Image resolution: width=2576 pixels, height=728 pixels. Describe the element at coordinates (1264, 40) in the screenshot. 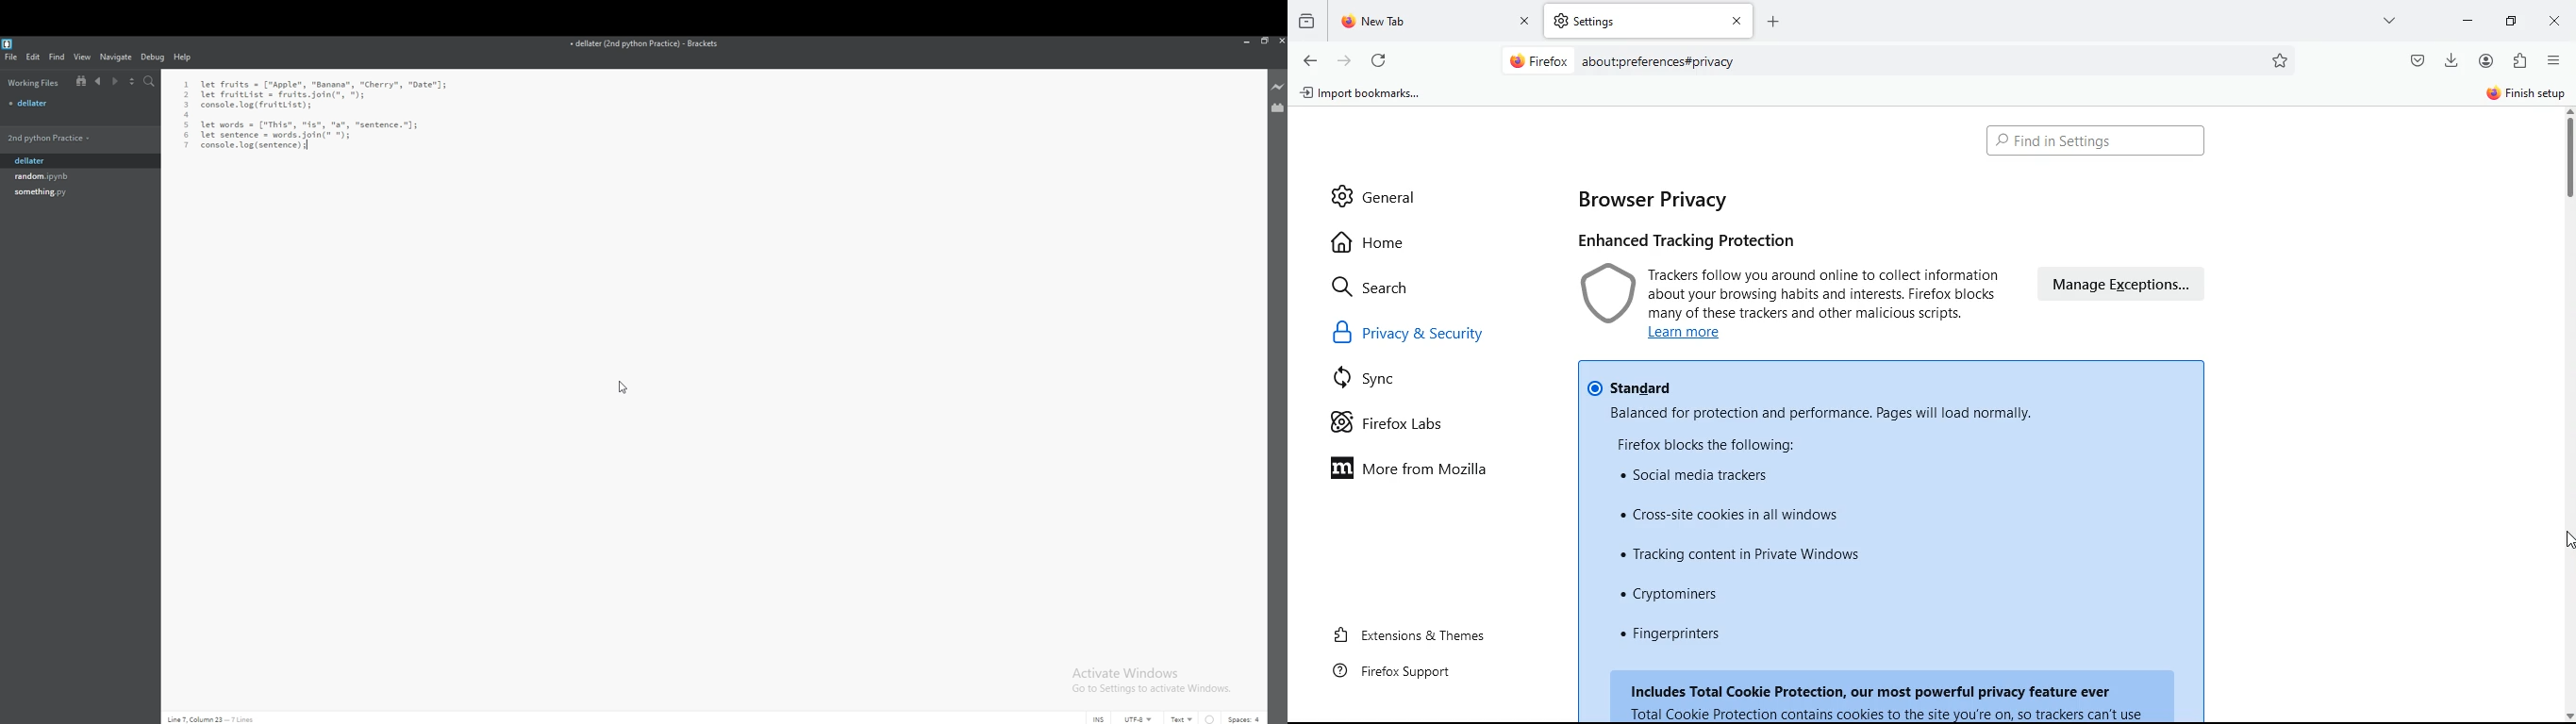

I see `resize` at that location.